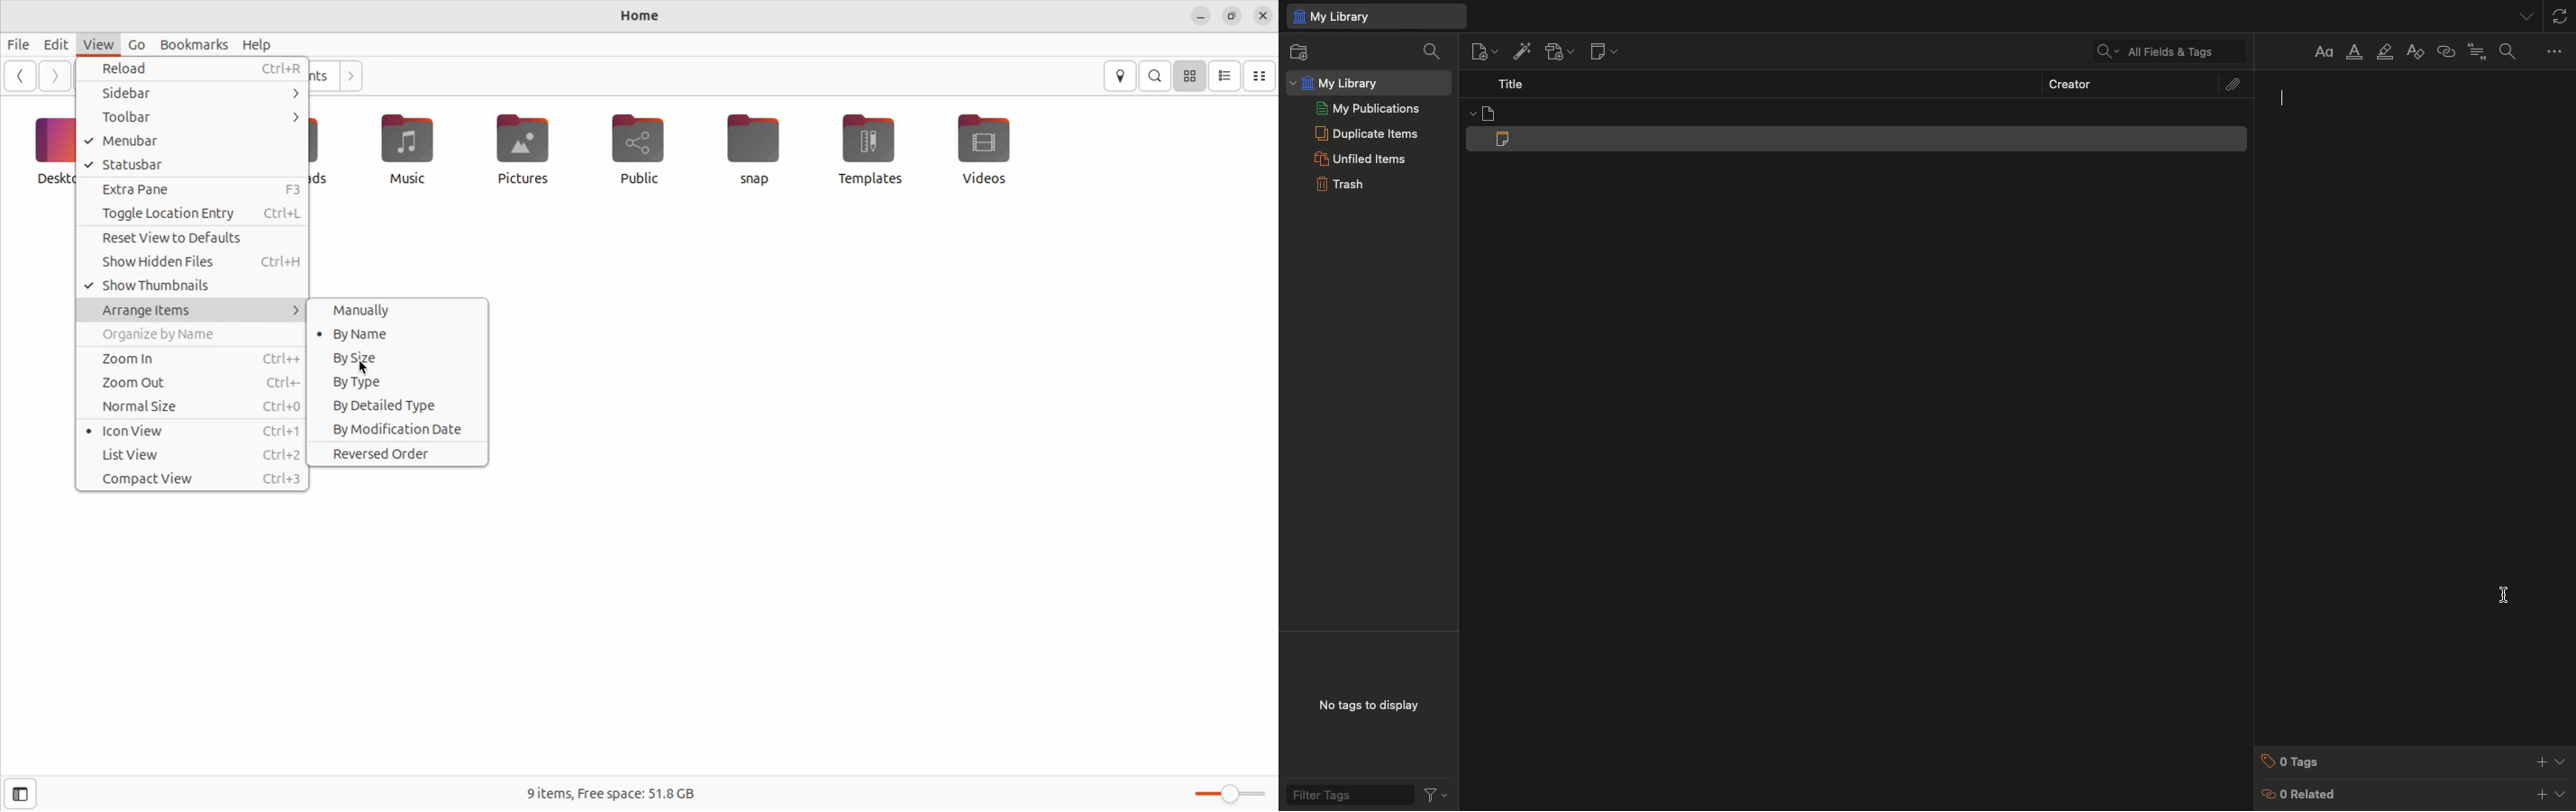 The width and height of the screenshot is (2576, 812). Describe the element at coordinates (22, 76) in the screenshot. I see `Go back ward` at that location.